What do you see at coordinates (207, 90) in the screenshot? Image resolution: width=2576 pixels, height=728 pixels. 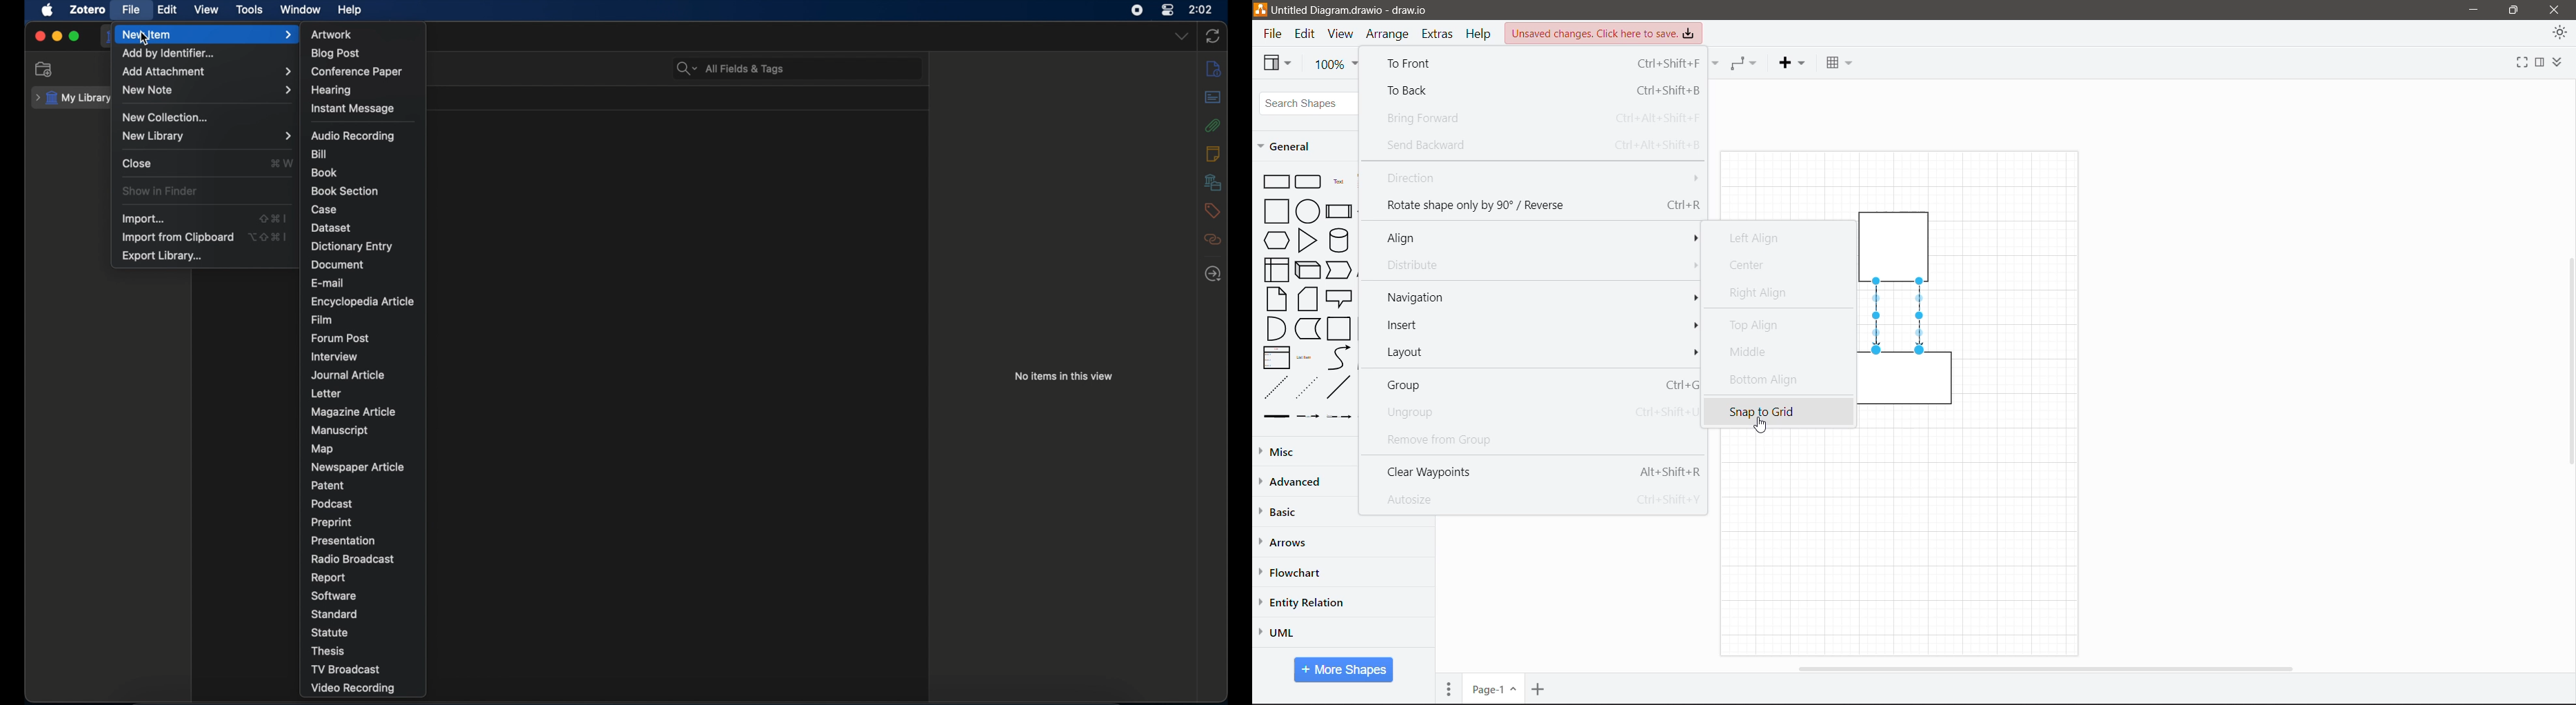 I see `new note` at bounding box center [207, 90].